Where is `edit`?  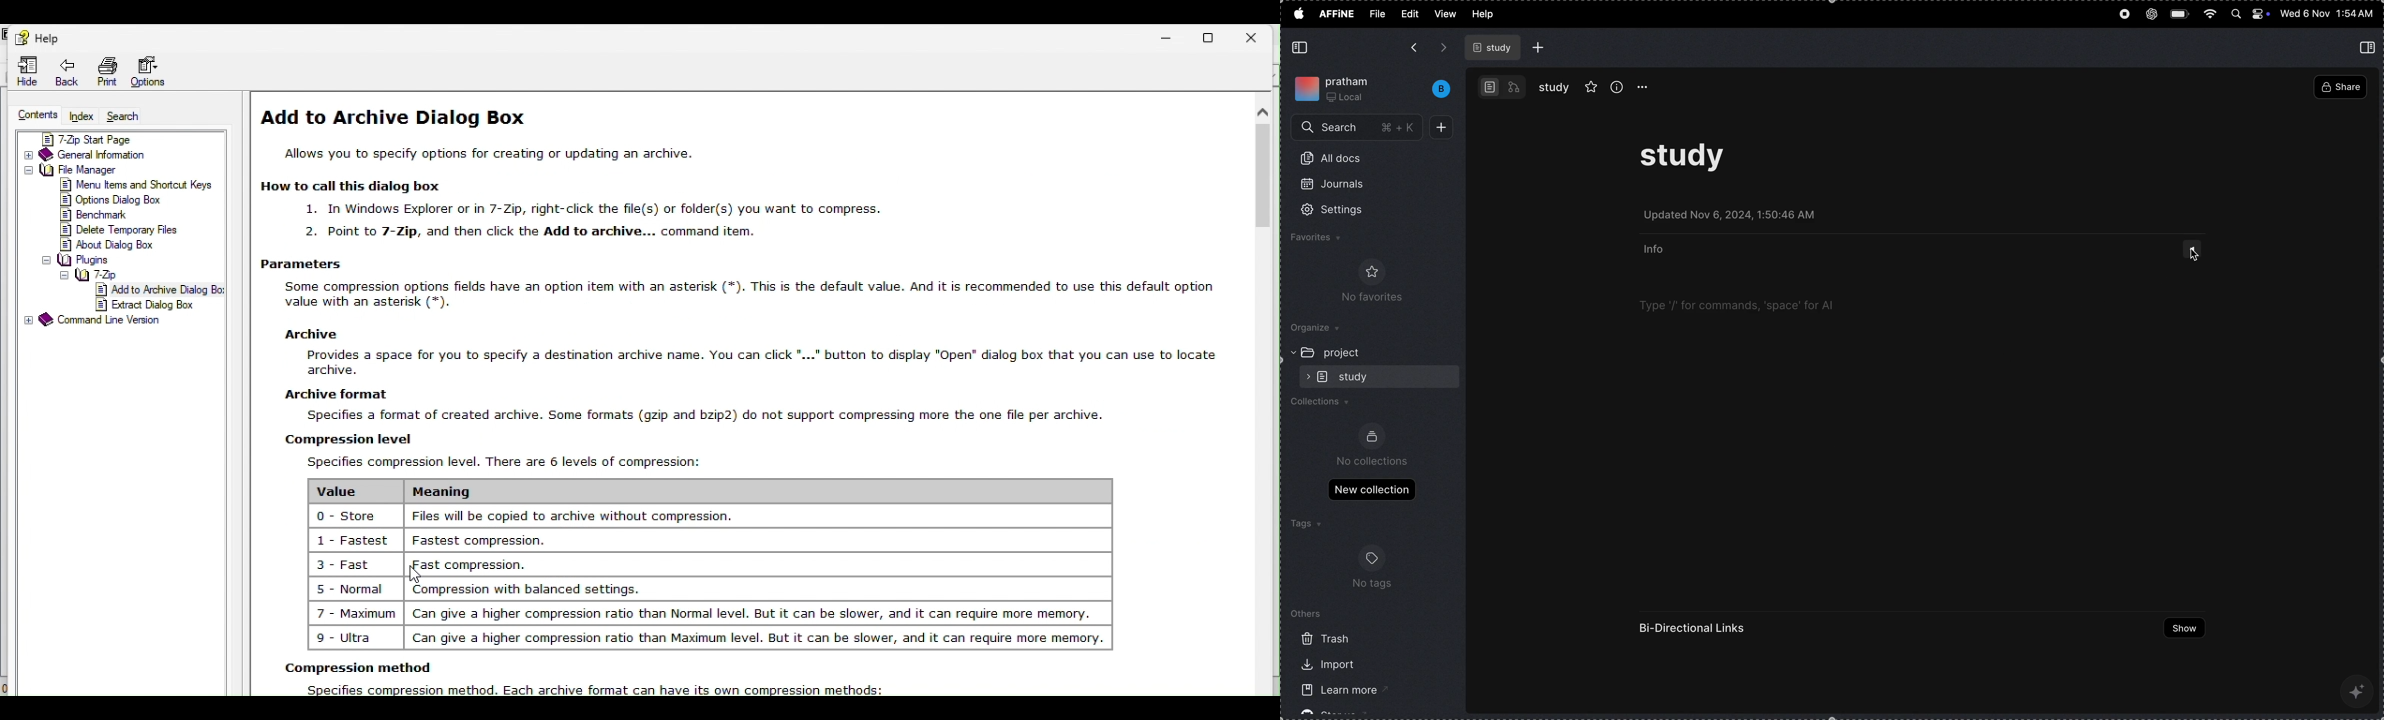 edit is located at coordinates (1408, 13).